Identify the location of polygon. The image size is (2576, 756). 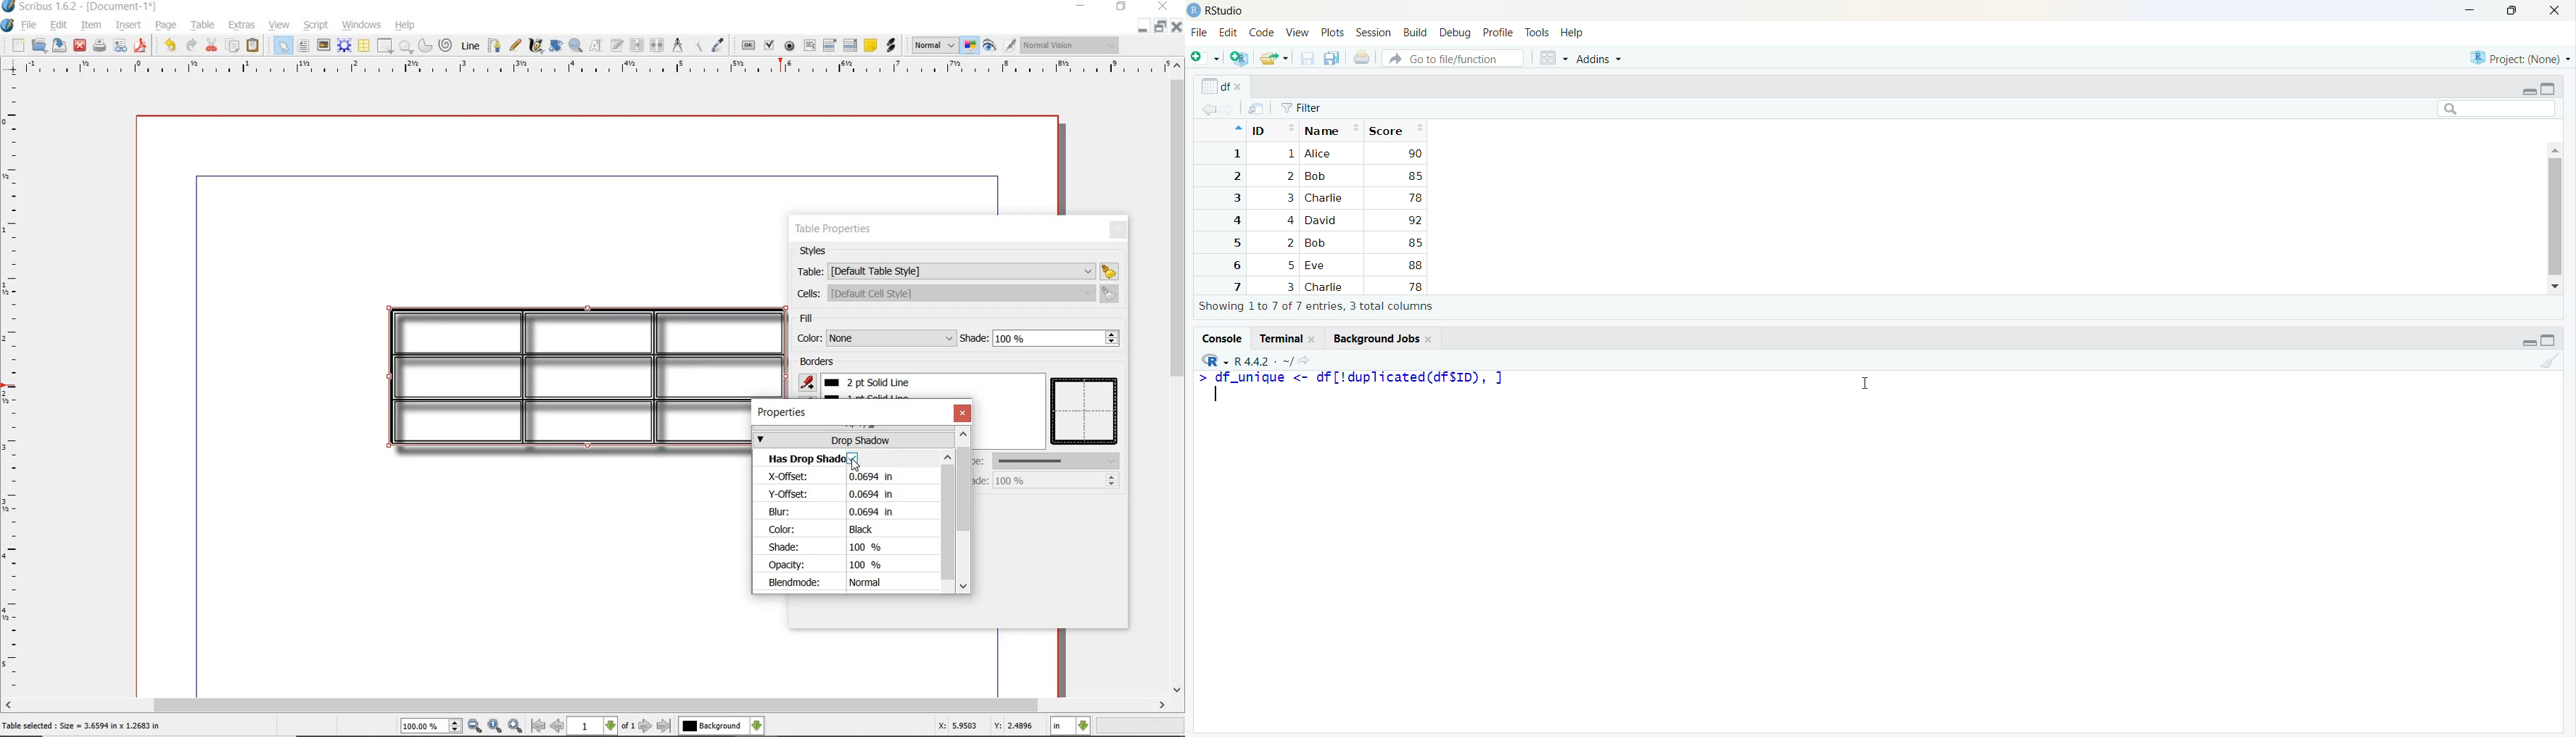
(407, 47).